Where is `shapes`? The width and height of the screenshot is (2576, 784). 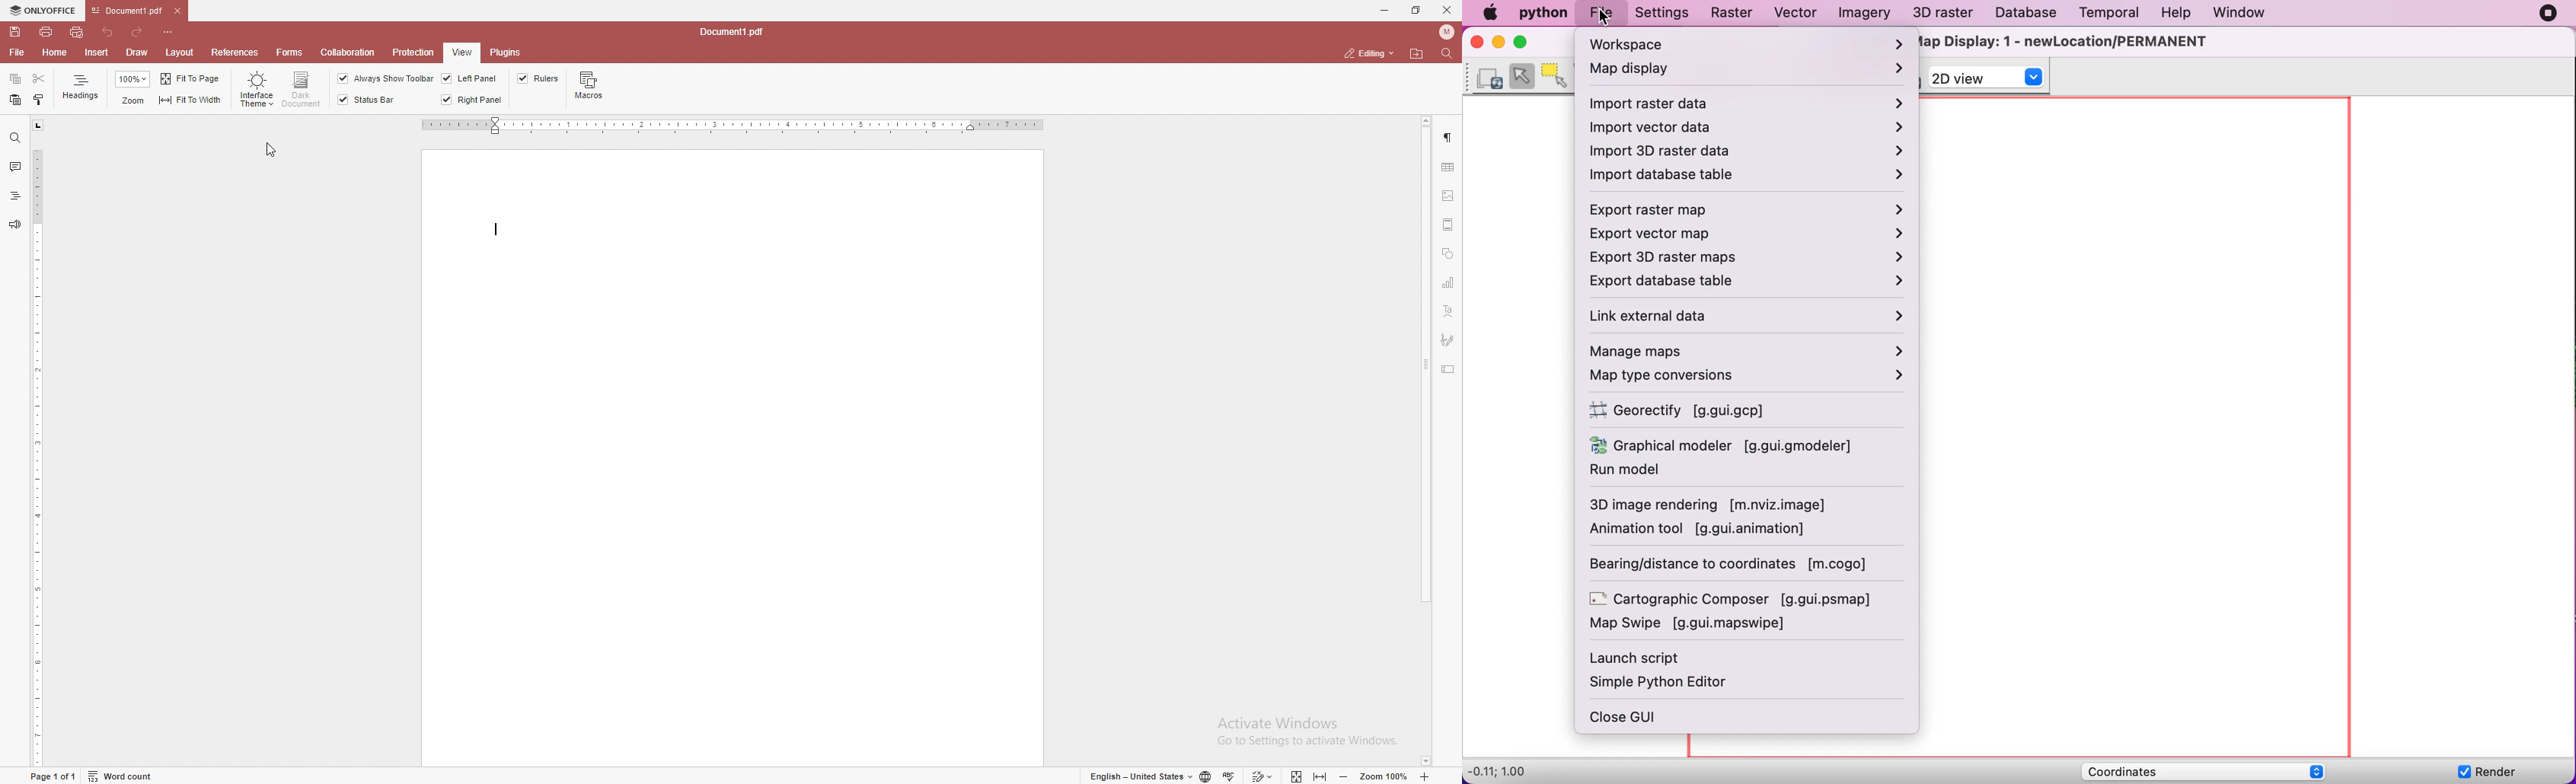
shapes is located at coordinates (1448, 253).